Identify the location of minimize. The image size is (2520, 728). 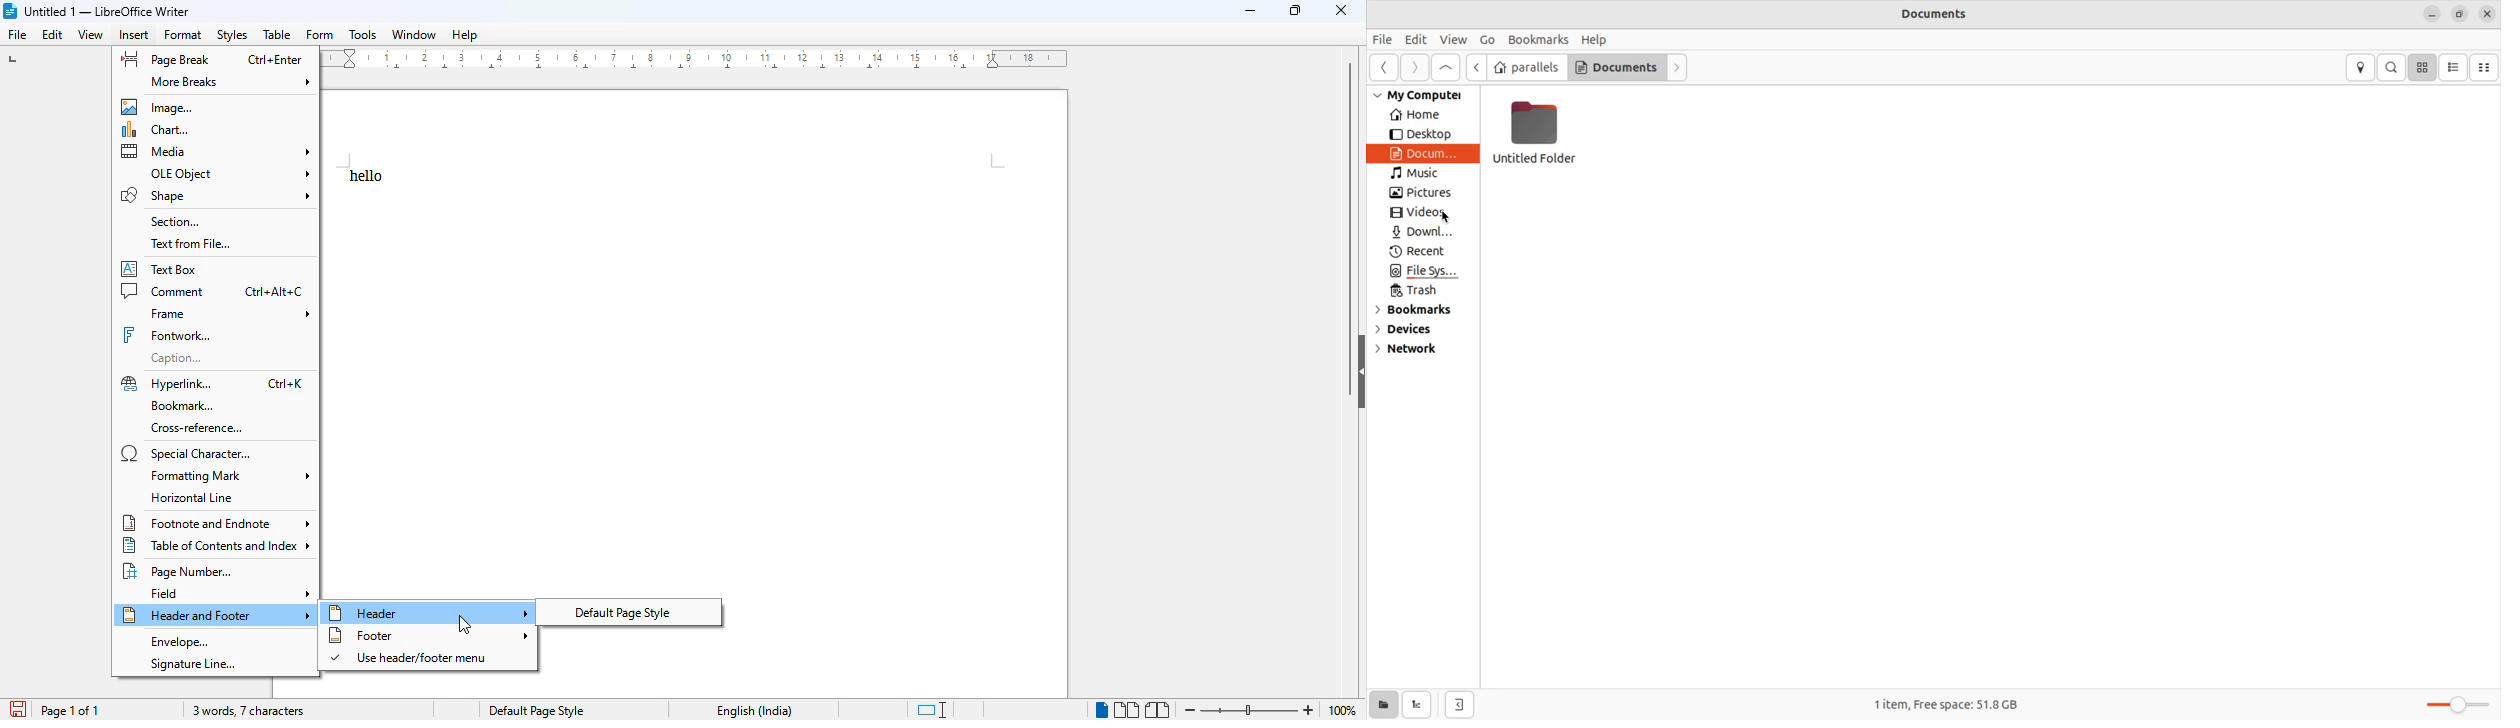
(1249, 11).